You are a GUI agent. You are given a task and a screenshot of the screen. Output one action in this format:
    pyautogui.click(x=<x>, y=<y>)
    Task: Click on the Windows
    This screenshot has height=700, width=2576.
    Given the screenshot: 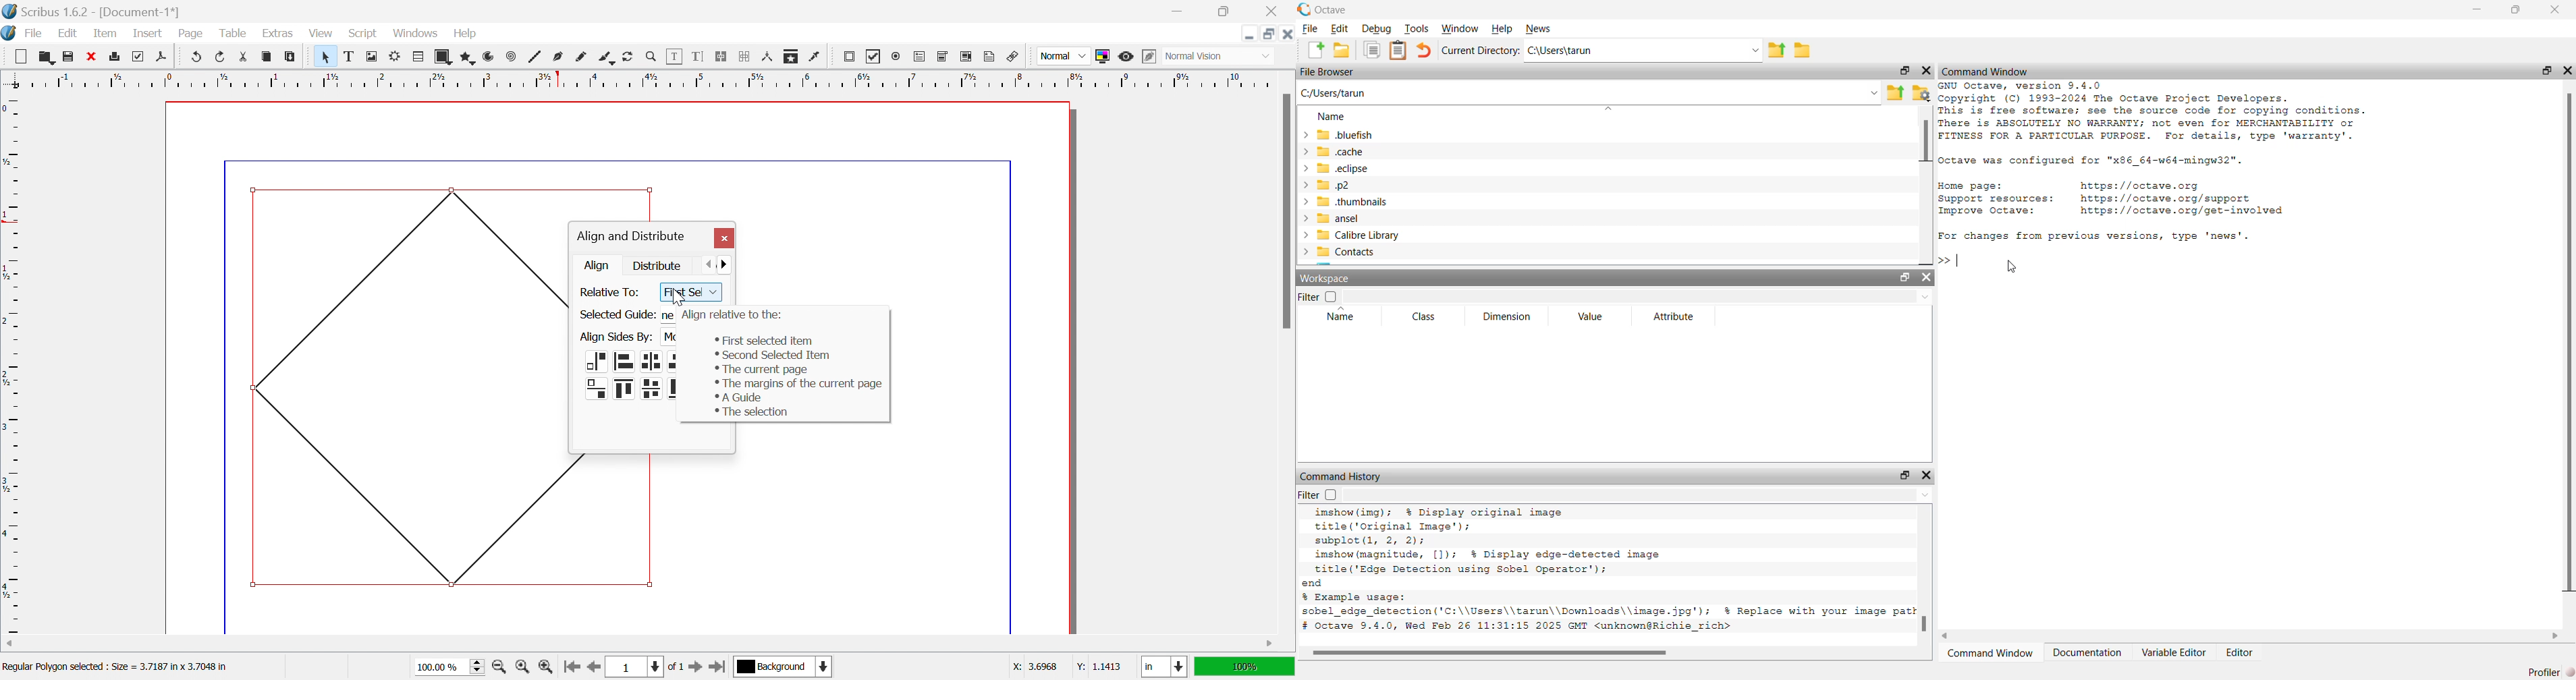 What is the action you would take?
    pyautogui.click(x=417, y=34)
    